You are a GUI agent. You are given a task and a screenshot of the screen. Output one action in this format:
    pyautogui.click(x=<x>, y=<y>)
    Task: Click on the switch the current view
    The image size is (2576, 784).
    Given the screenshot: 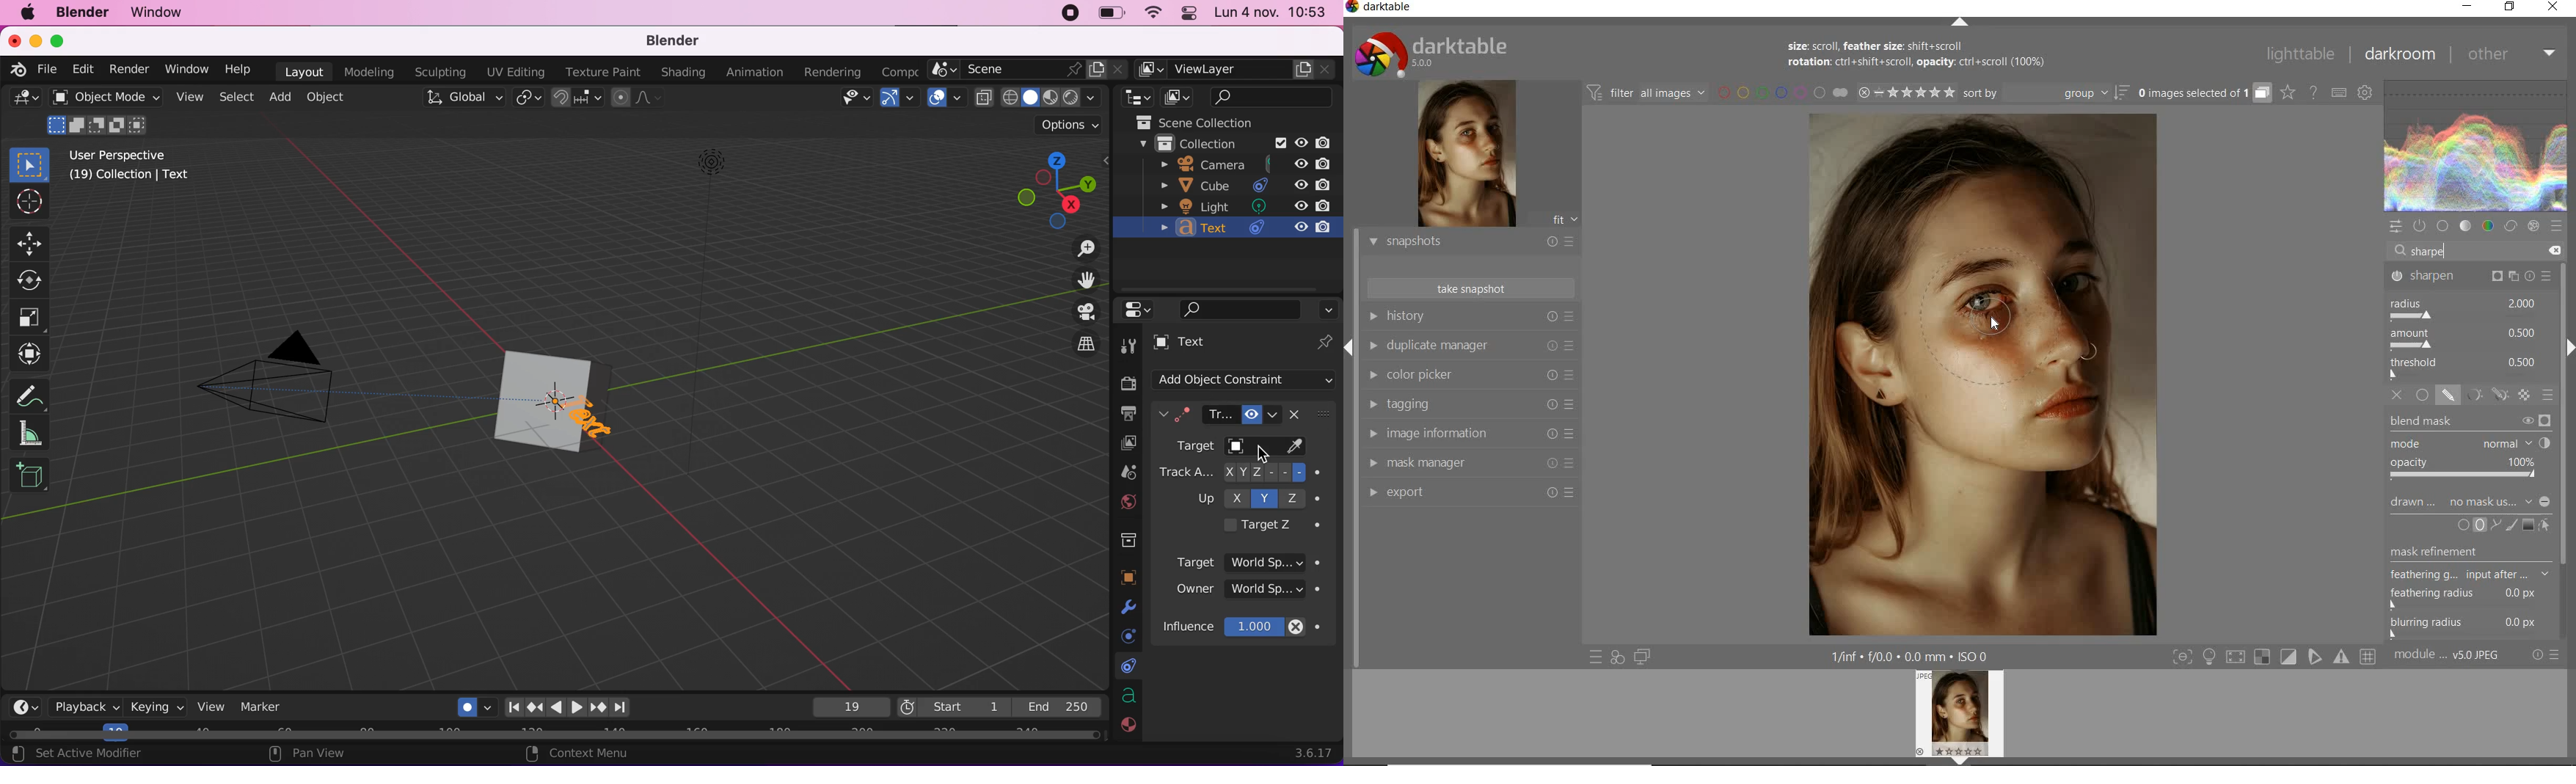 What is the action you would take?
    pyautogui.click(x=1085, y=343)
    